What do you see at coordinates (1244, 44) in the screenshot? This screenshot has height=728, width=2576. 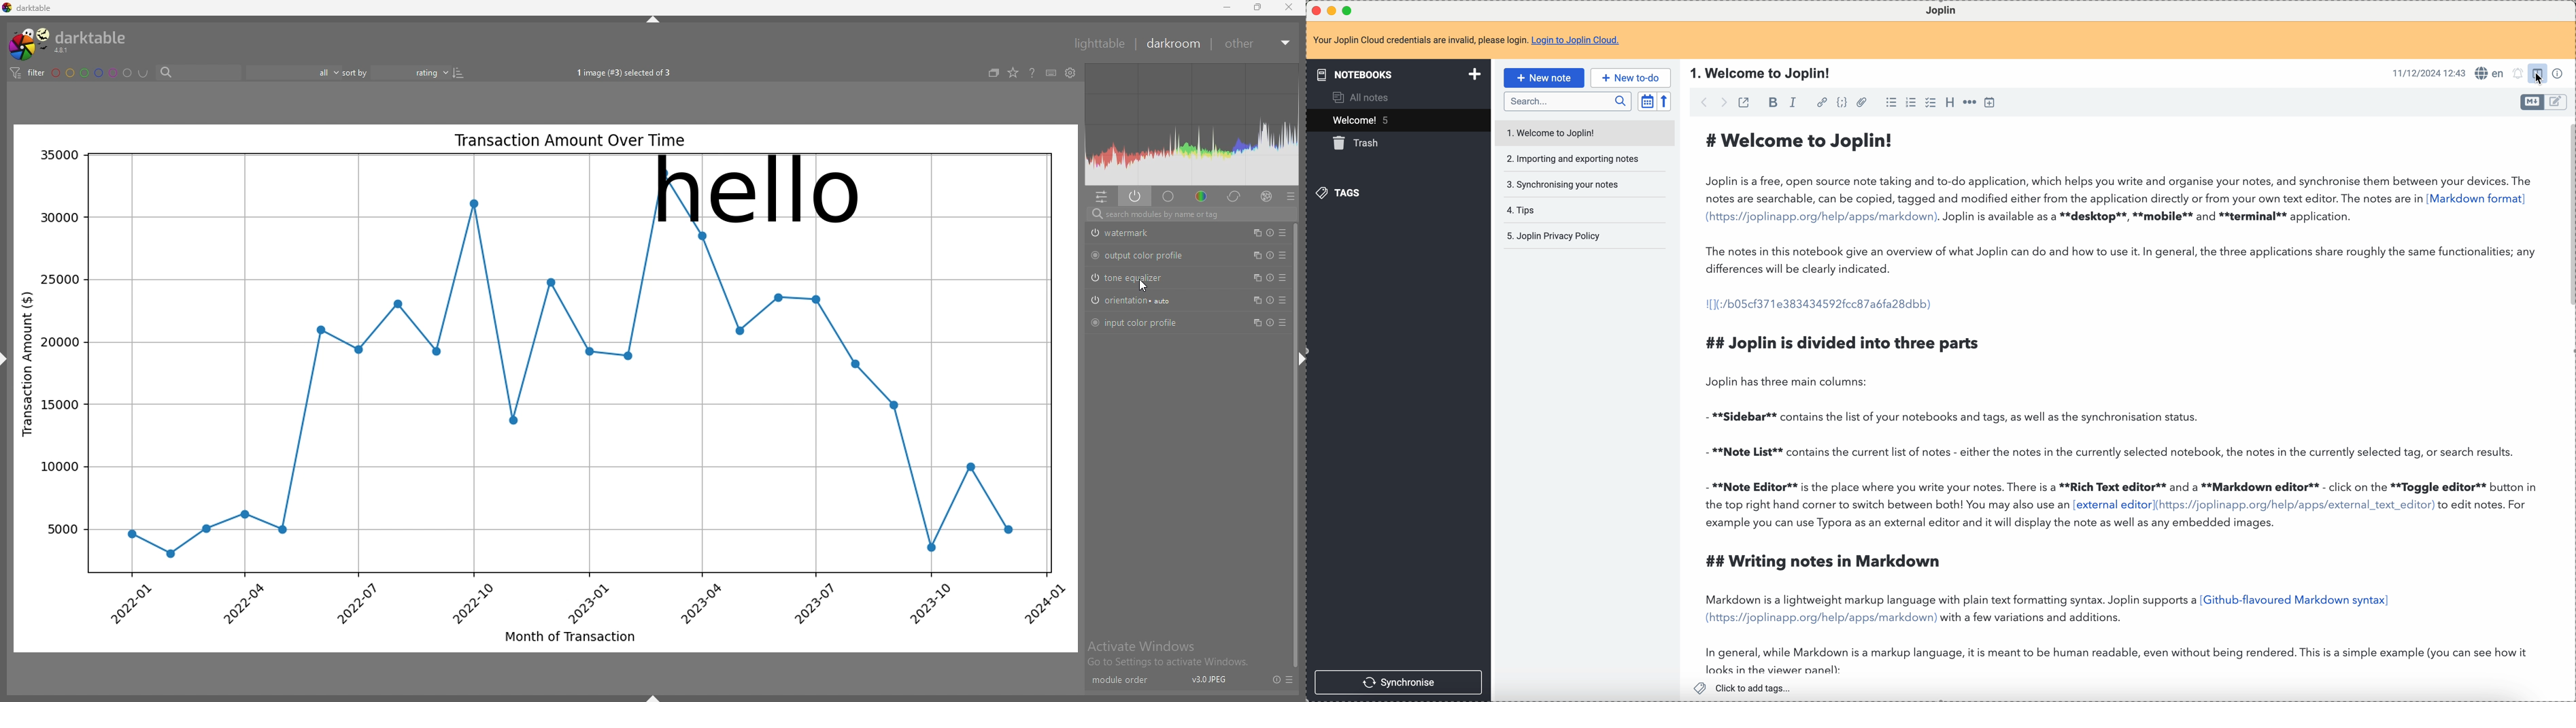 I see `other` at bounding box center [1244, 44].